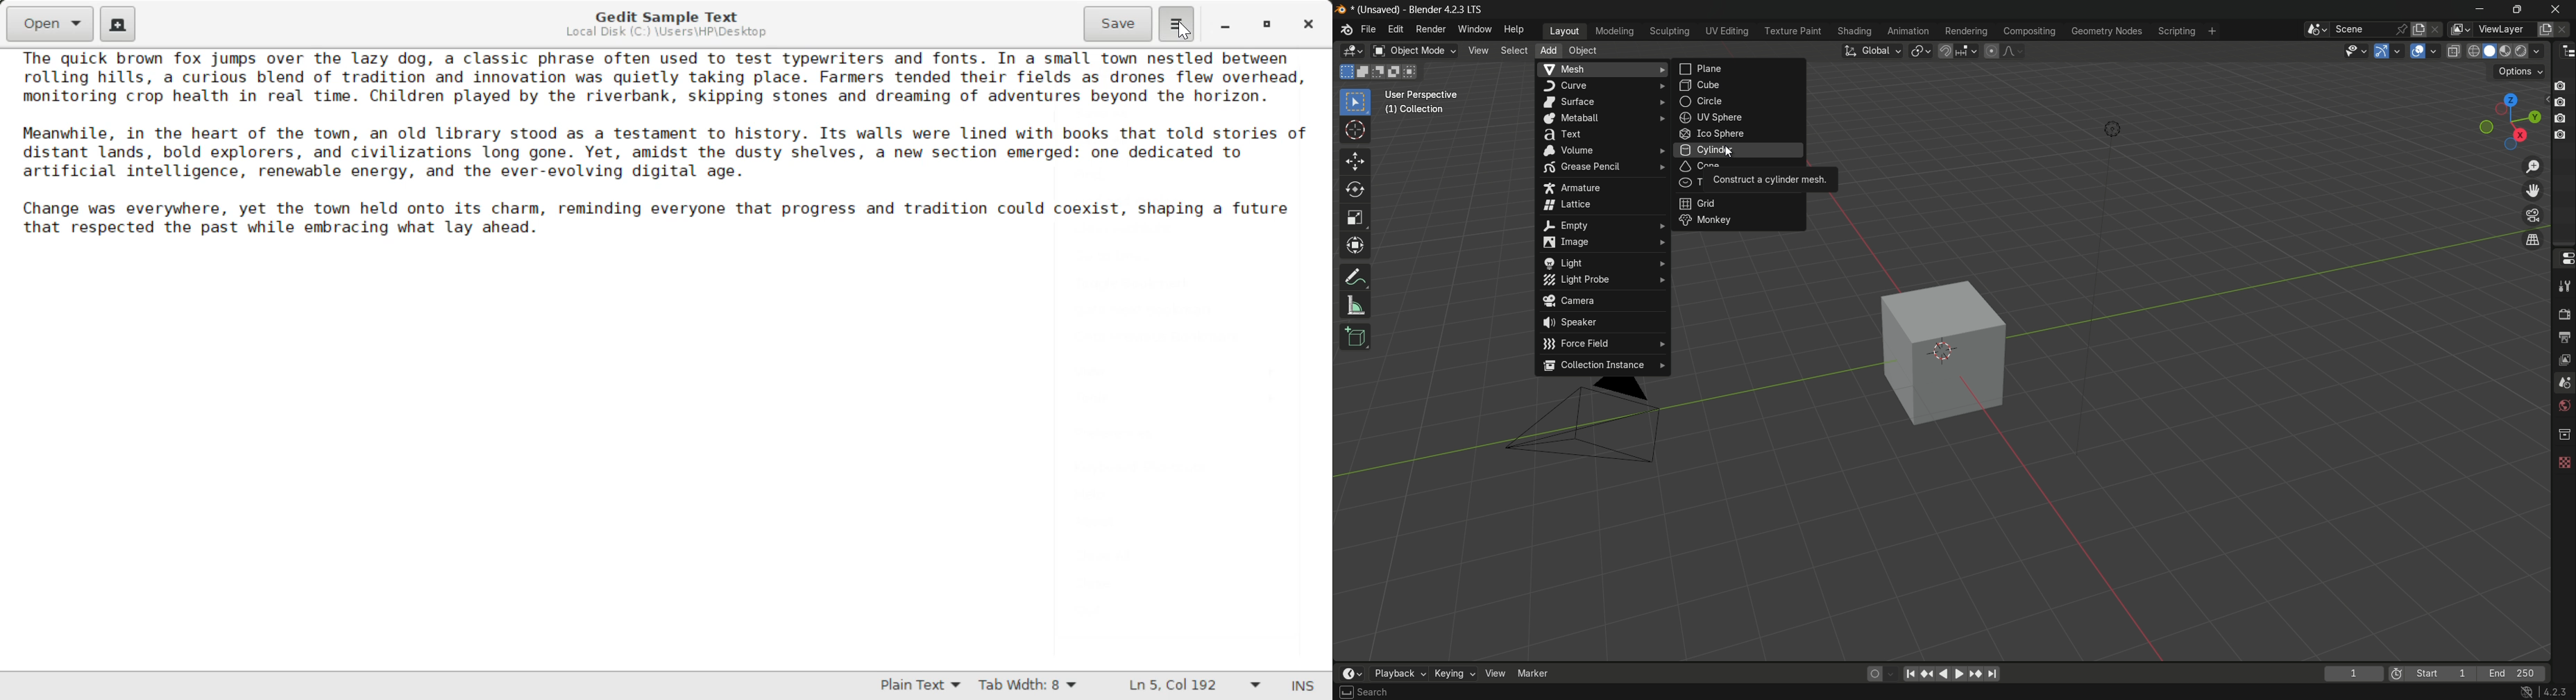  What do you see at coordinates (1351, 670) in the screenshot?
I see `timeline` at bounding box center [1351, 670].